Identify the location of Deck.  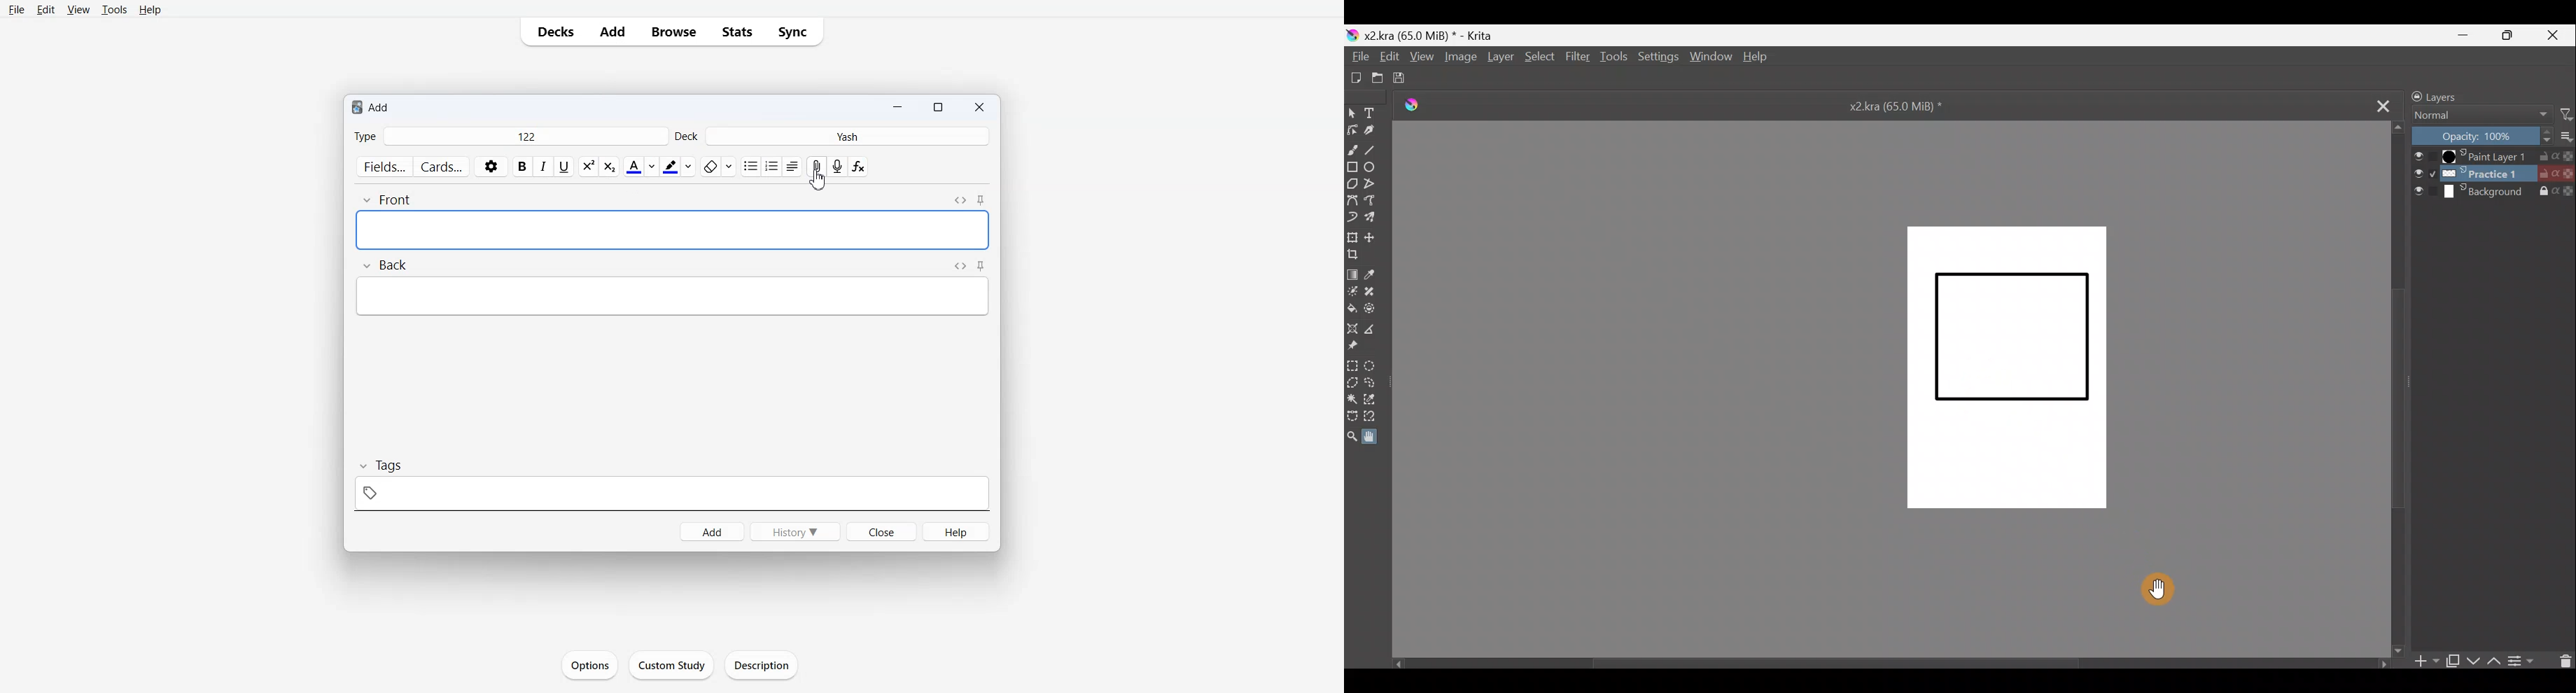
(685, 136).